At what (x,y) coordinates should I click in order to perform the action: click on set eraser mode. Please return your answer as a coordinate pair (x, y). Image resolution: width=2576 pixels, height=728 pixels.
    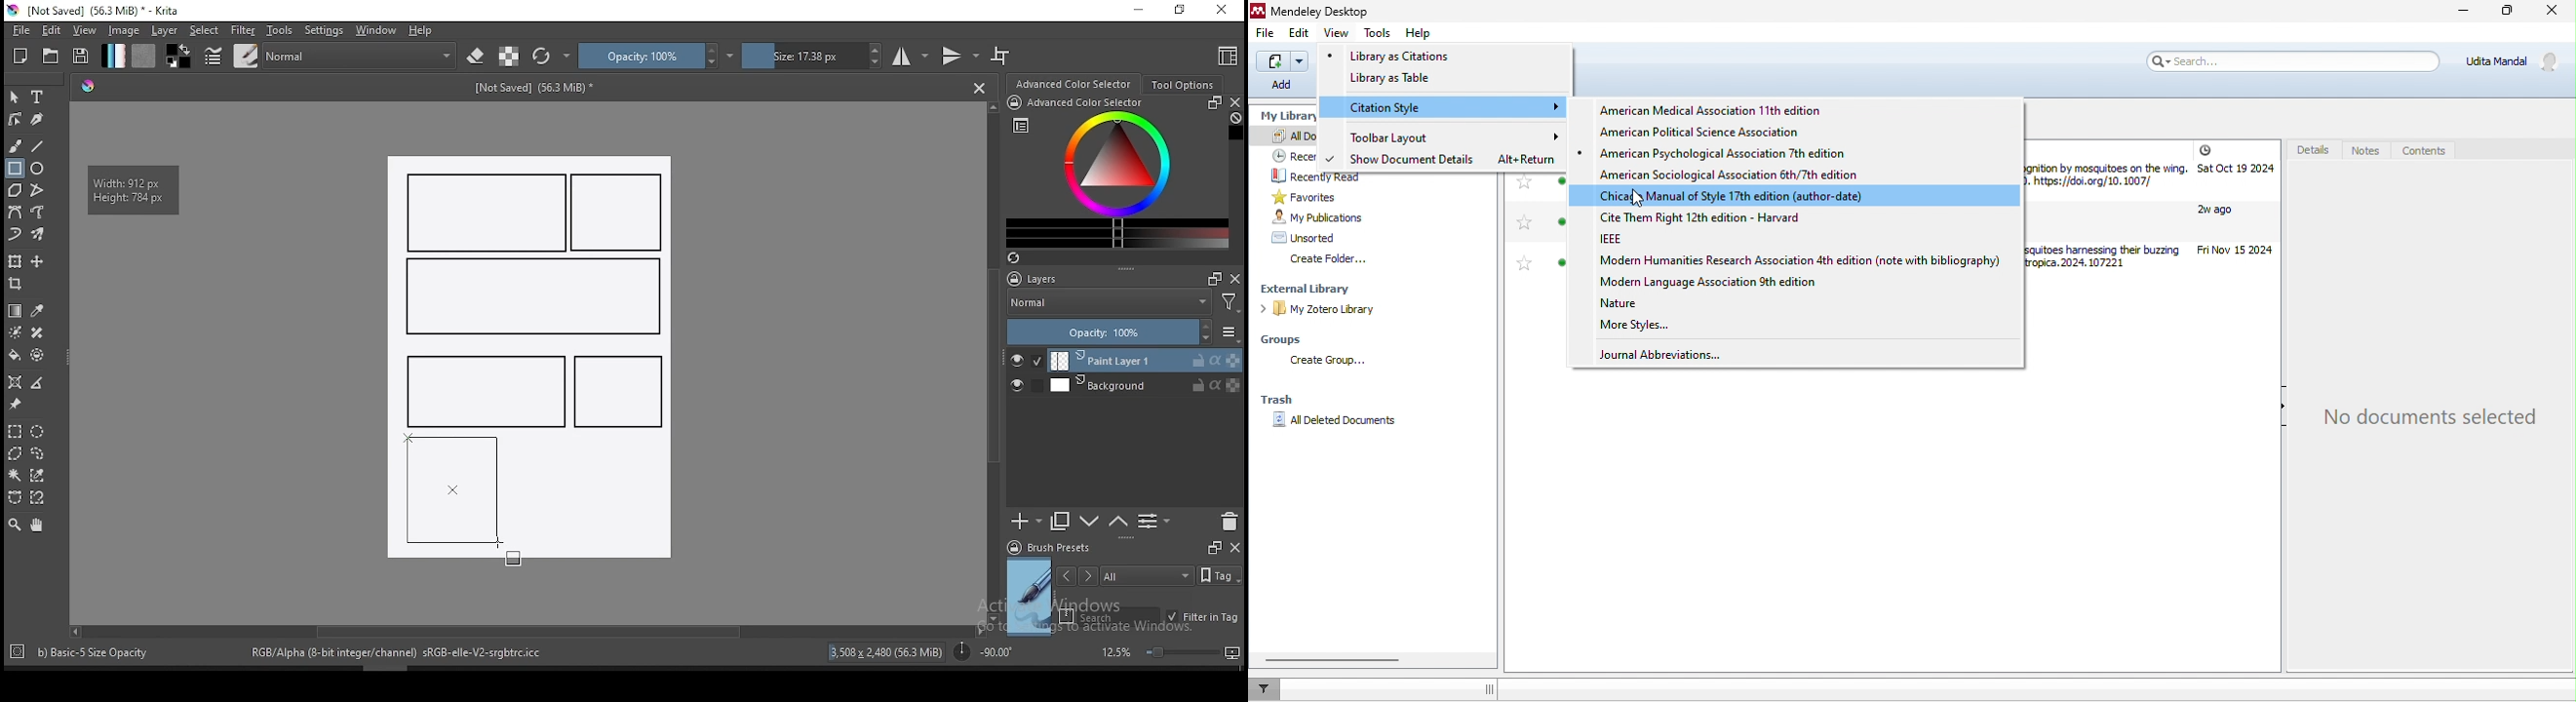
    Looking at the image, I should click on (478, 57).